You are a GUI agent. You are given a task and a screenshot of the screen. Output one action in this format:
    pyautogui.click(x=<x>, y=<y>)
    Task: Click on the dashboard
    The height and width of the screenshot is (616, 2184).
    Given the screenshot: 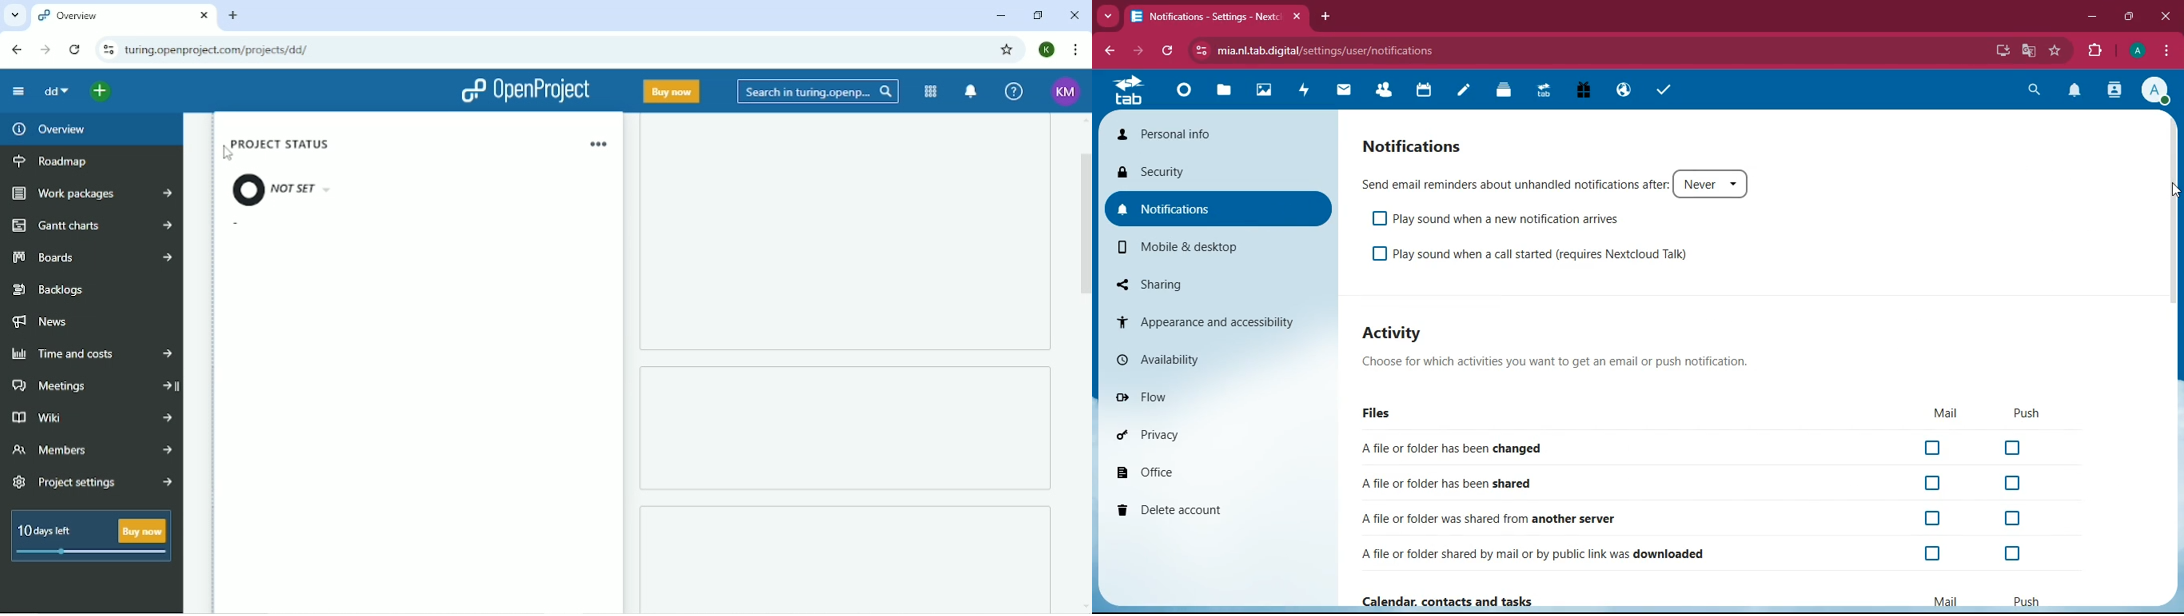 What is the action you would take?
    pyautogui.click(x=1186, y=91)
    